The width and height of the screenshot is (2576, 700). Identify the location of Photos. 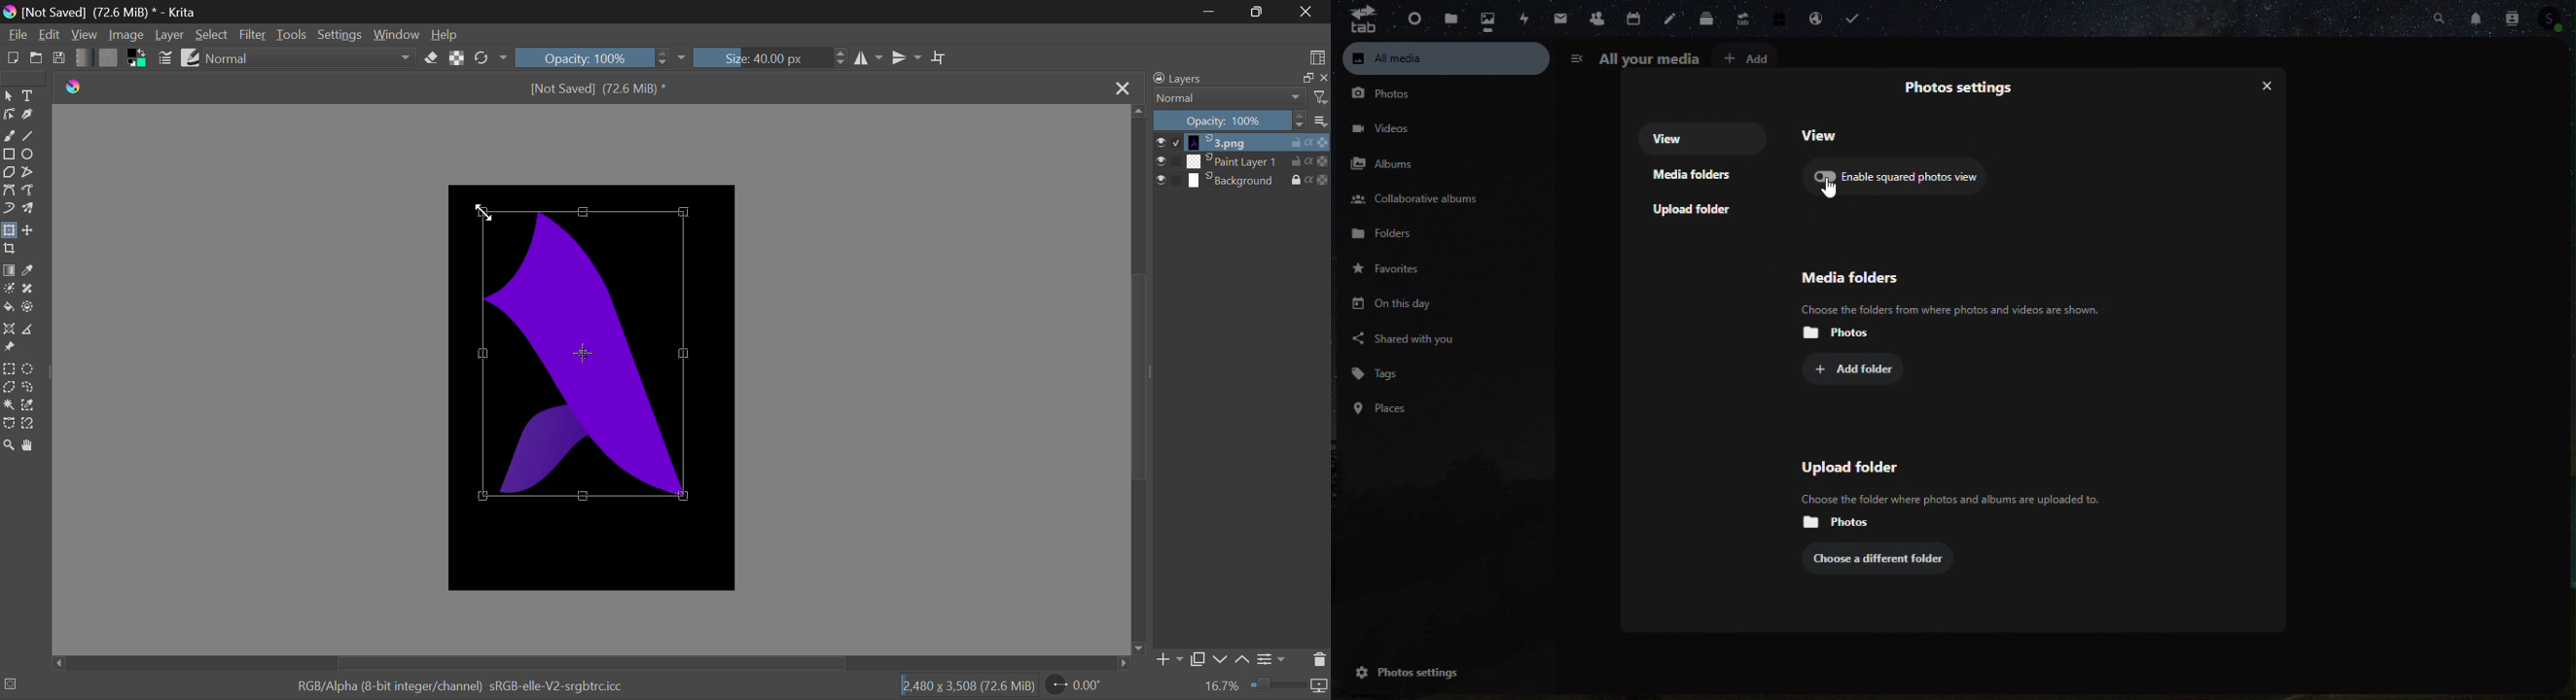
(1390, 97).